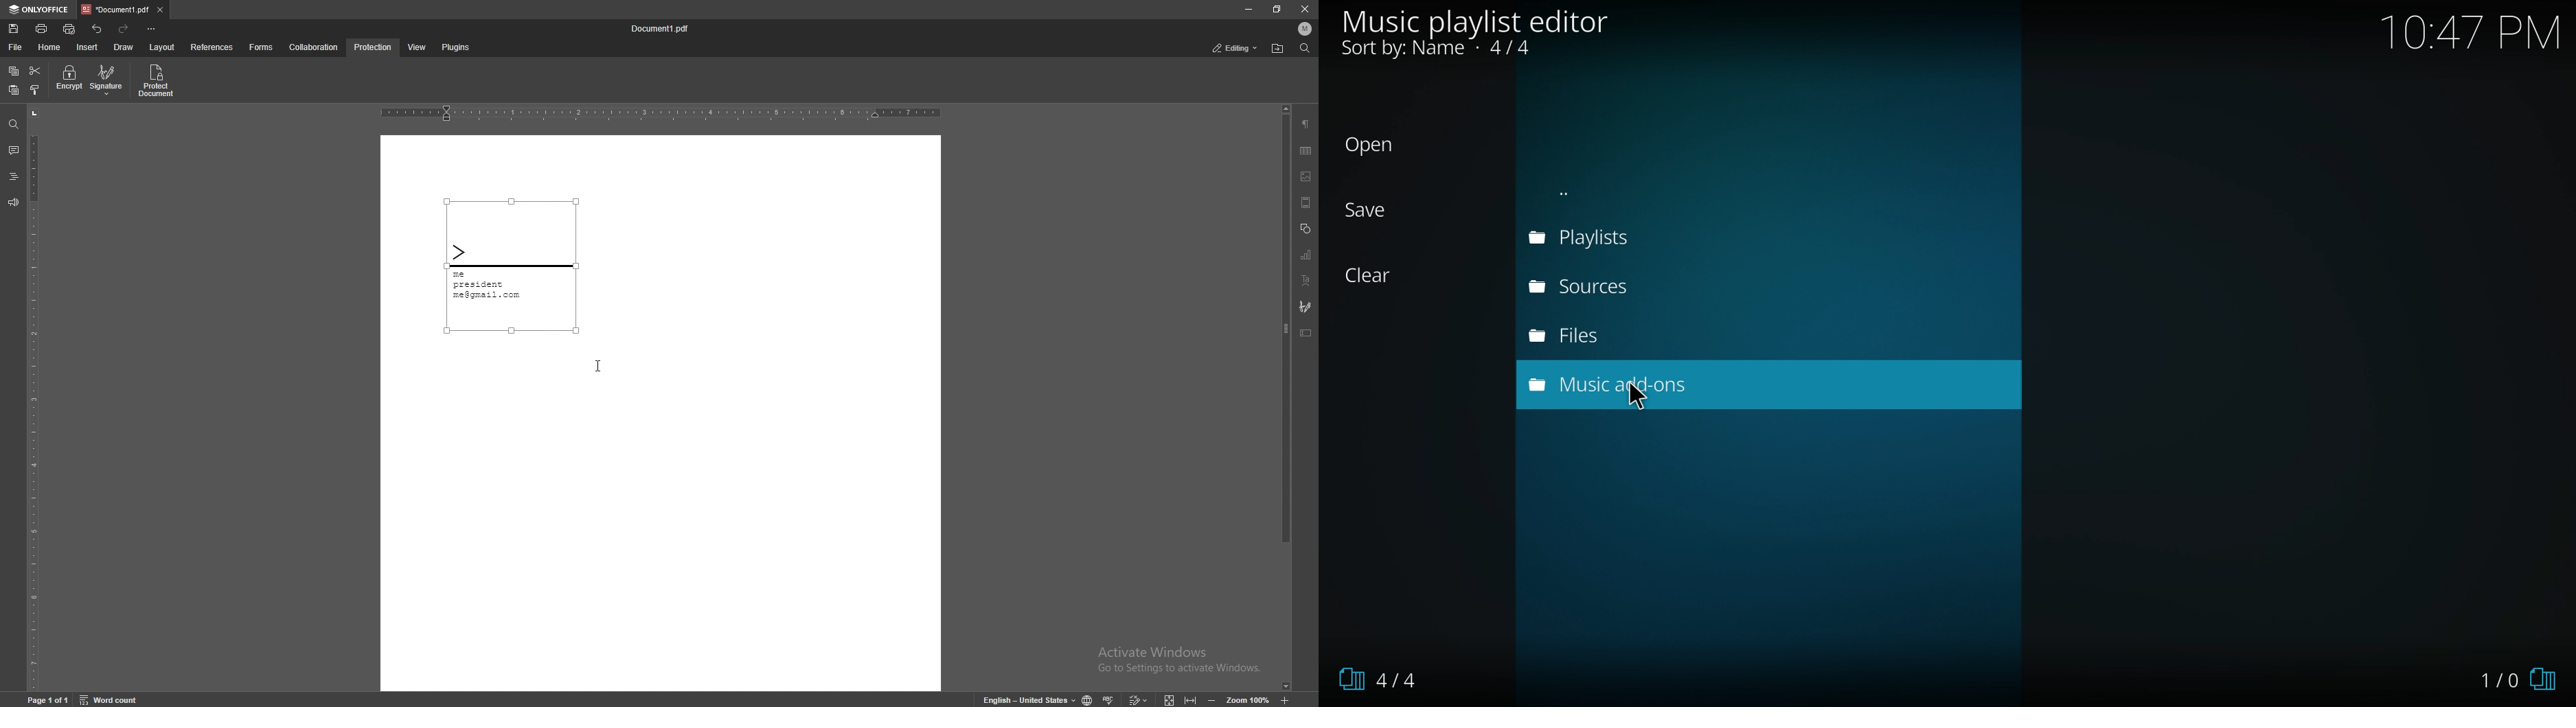 The image size is (2576, 728). I want to click on text art, so click(1306, 281).